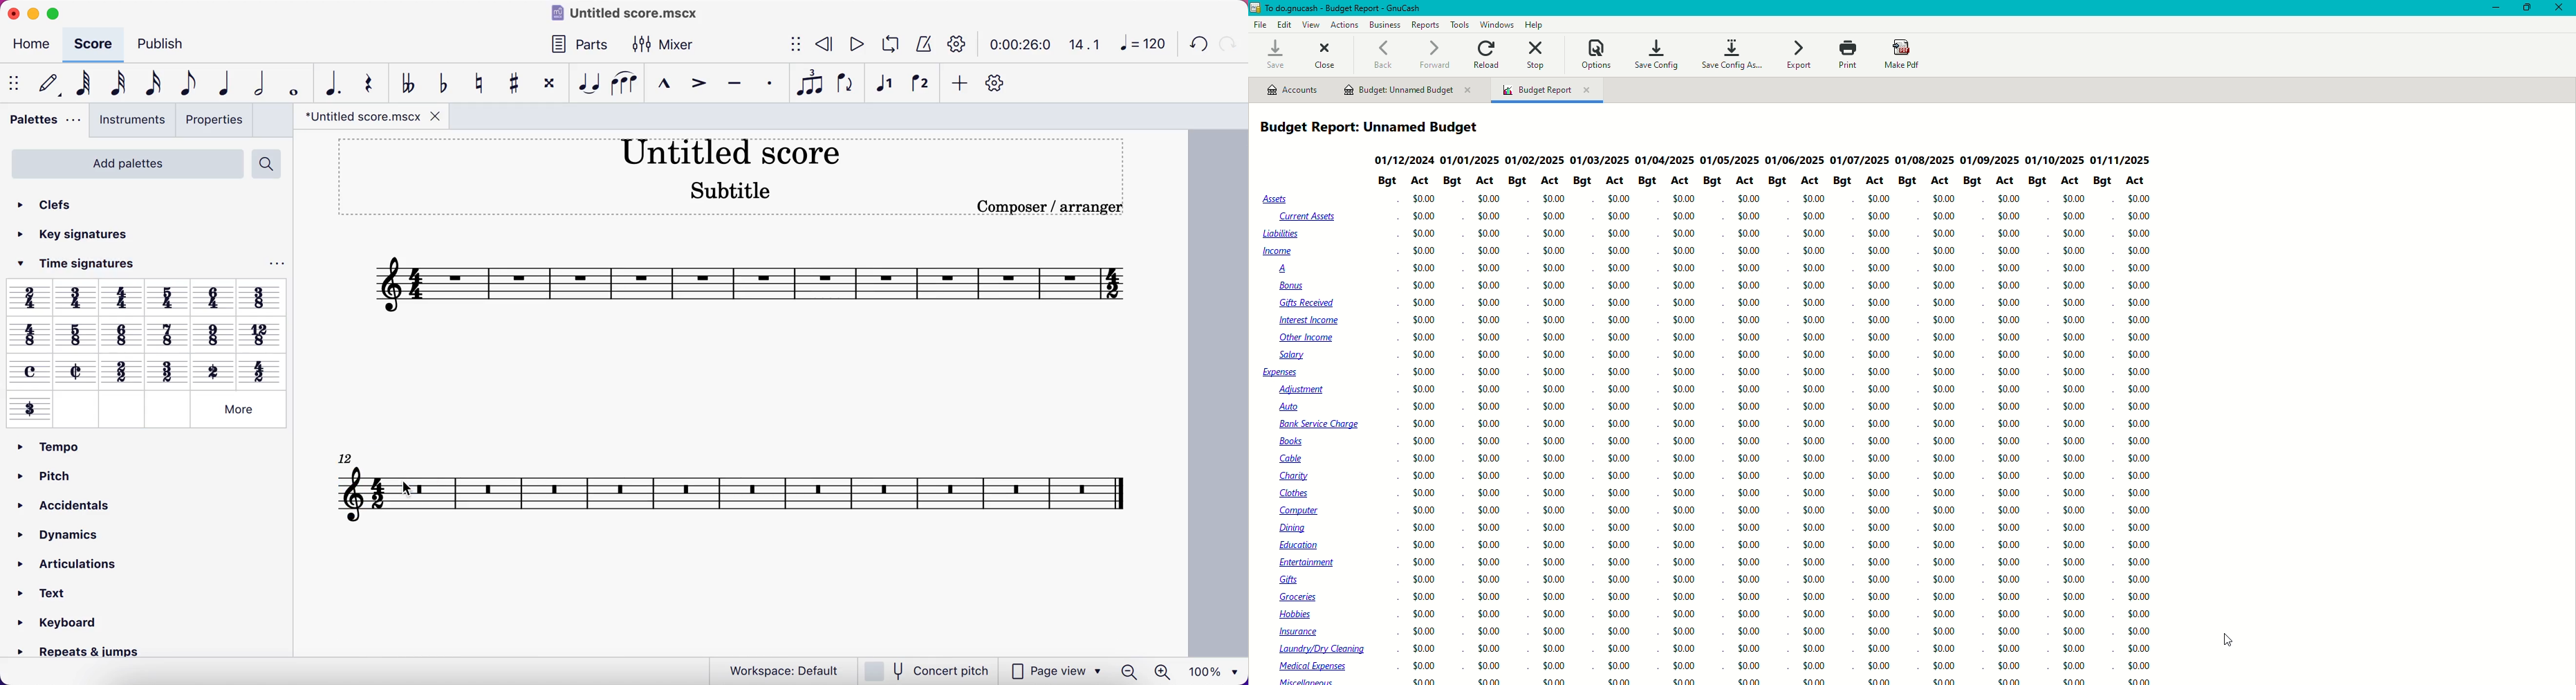 The width and height of the screenshot is (2576, 700). I want to click on , so click(261, 370).